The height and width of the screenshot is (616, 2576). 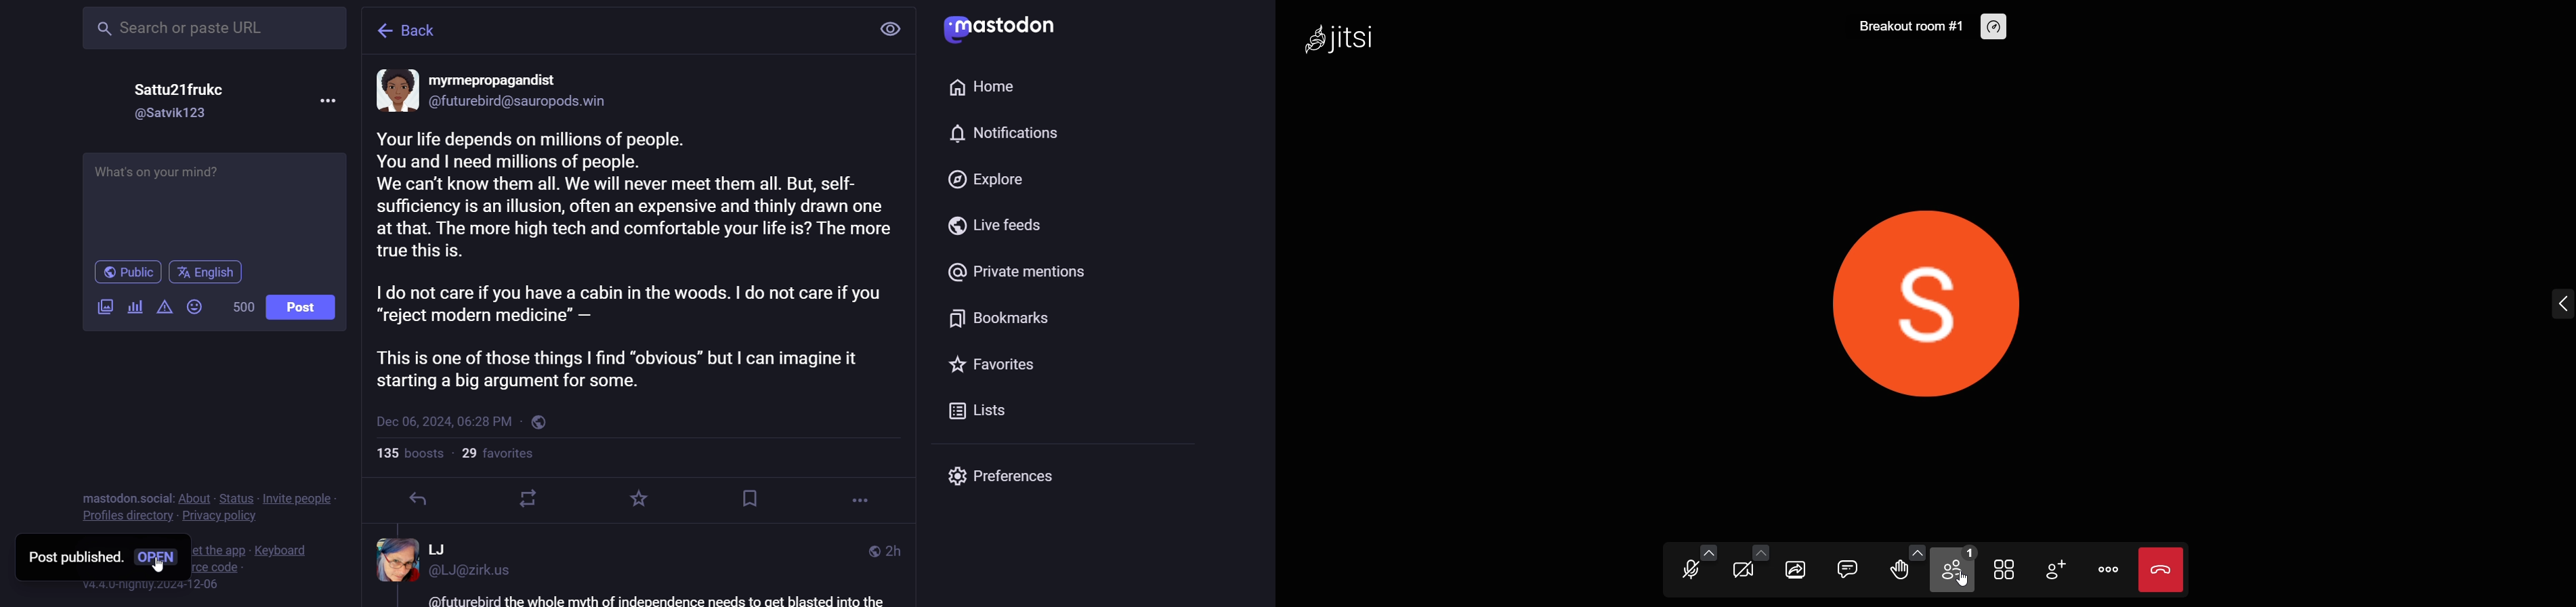 What do you see at coordinates (173, 113) in the screenshot?
I see `@Satvik123` at bounding box center [173, 113].